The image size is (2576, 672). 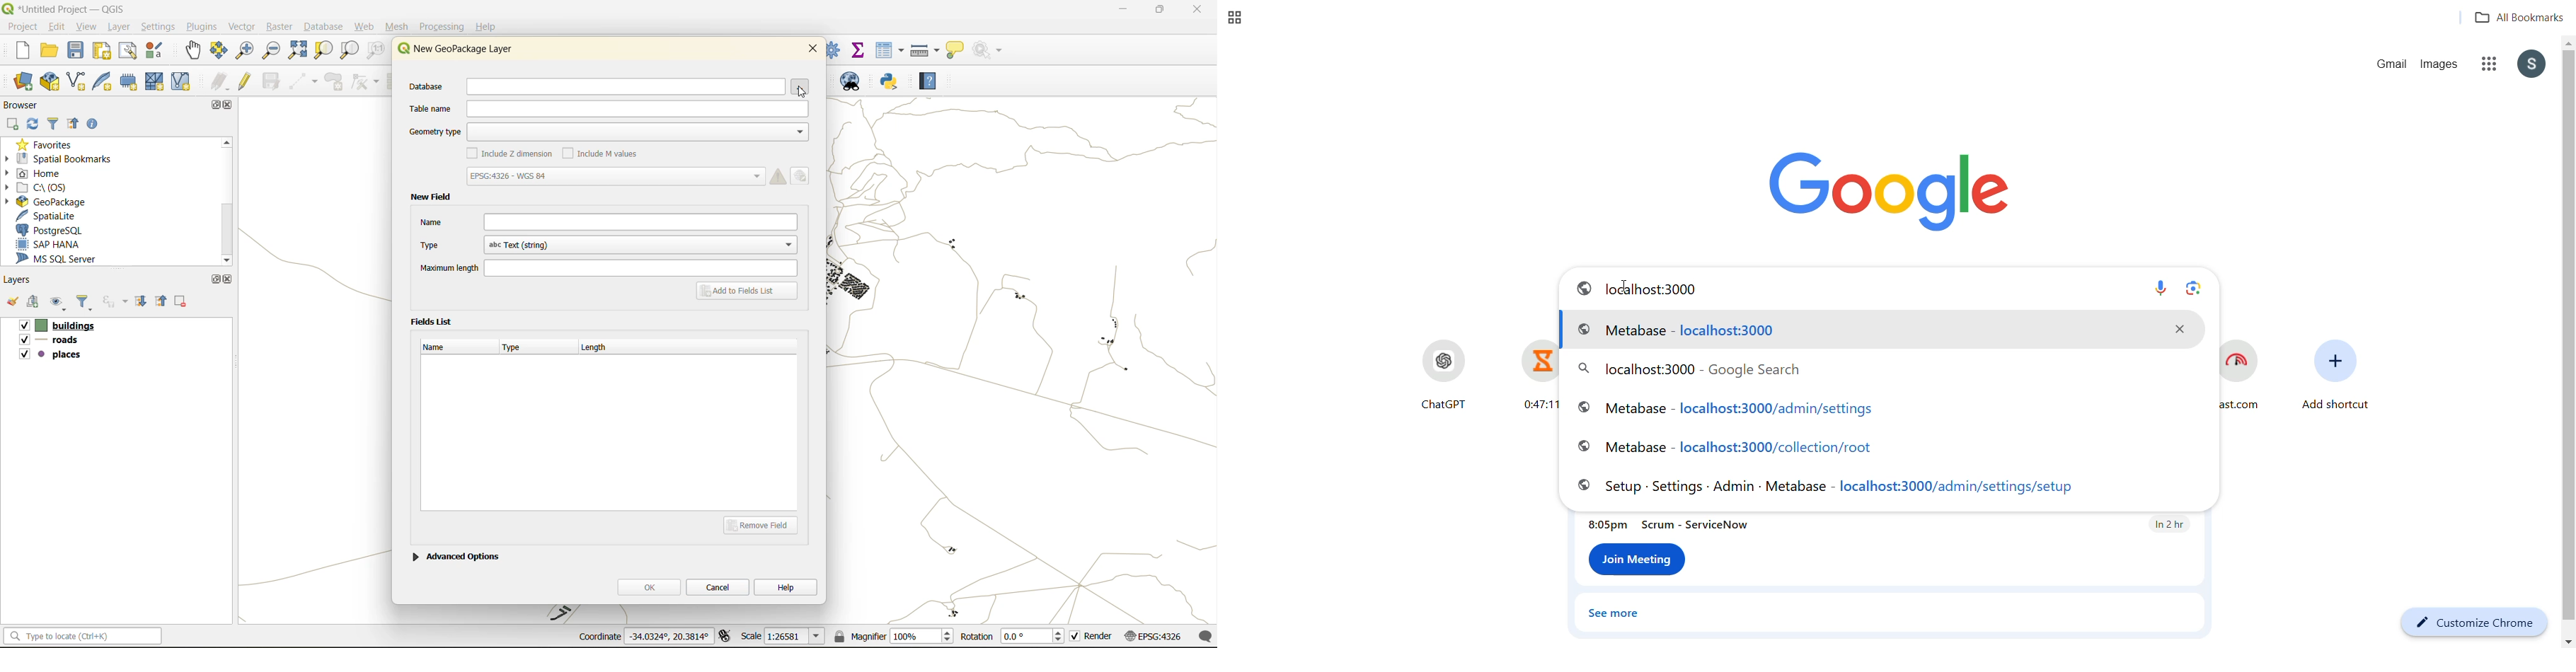 What do you see at coordinates (273, 81) in the screenshot?
I see `save edits` at bounding box center [273, 81].